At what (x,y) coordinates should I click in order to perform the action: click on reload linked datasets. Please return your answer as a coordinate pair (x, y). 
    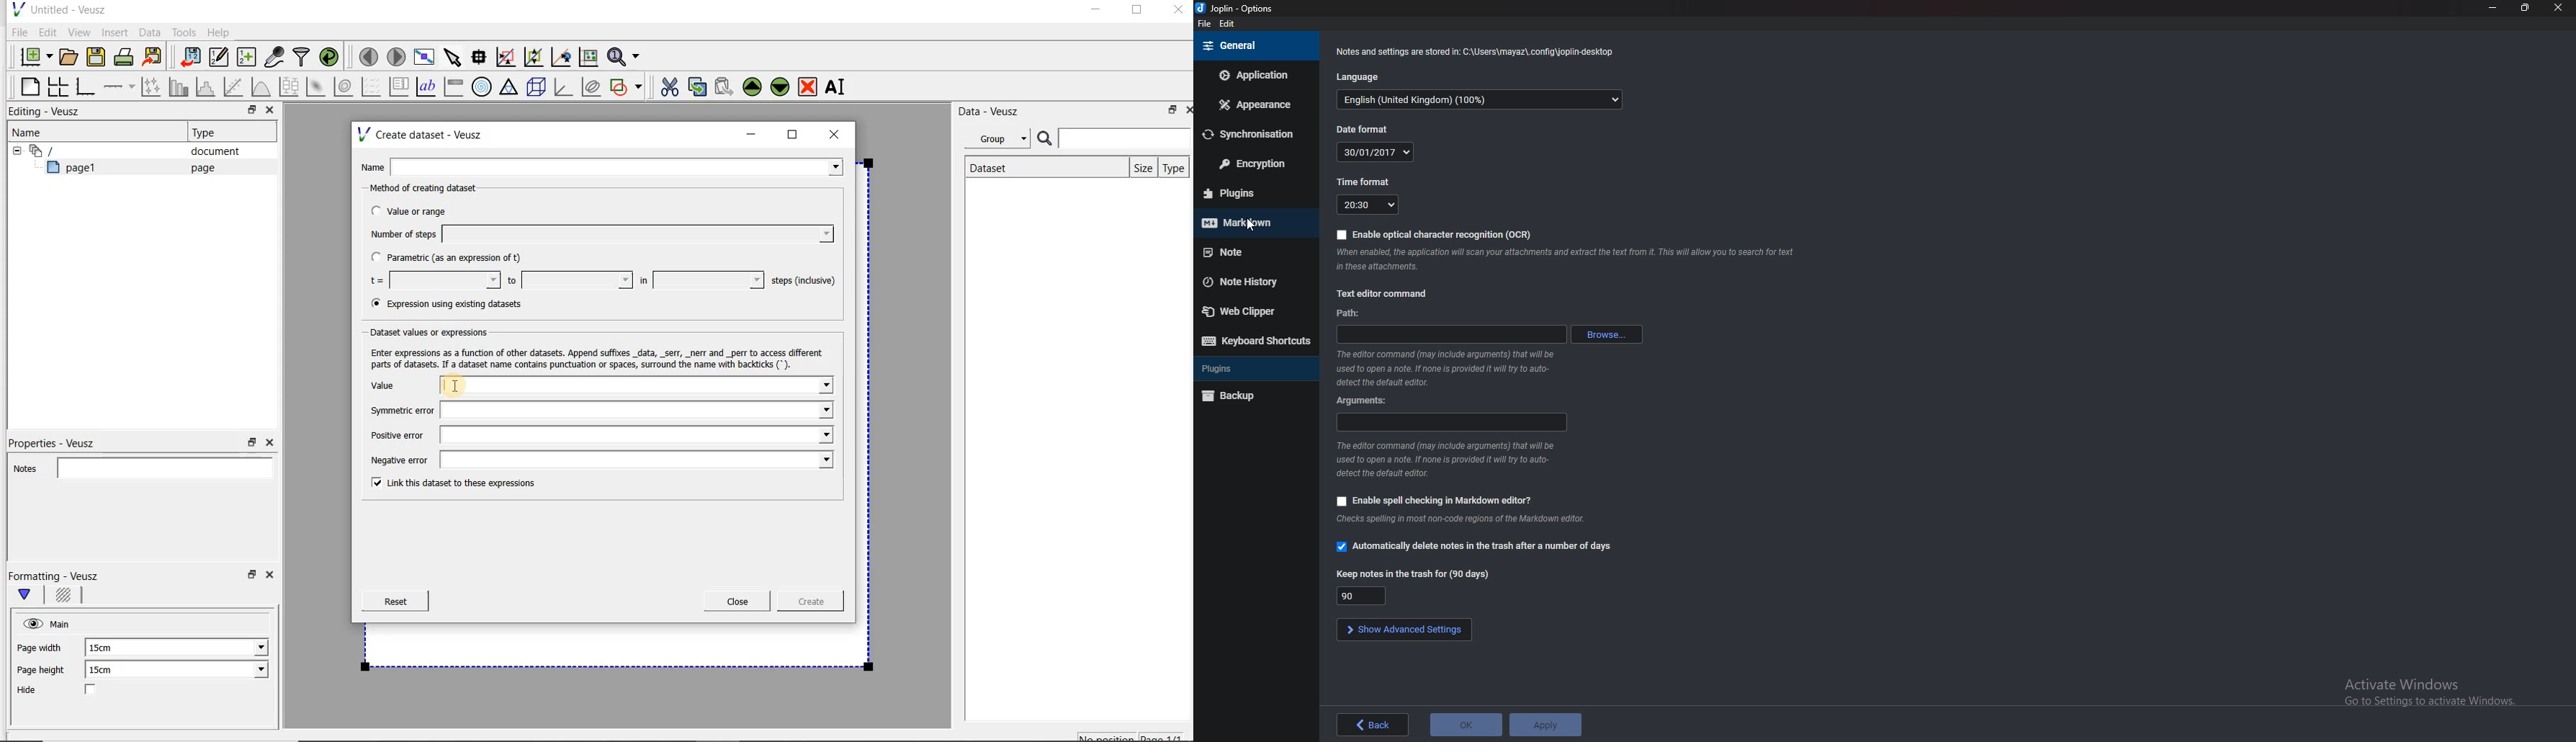
    Looking at the image, I should click on (332, 58).